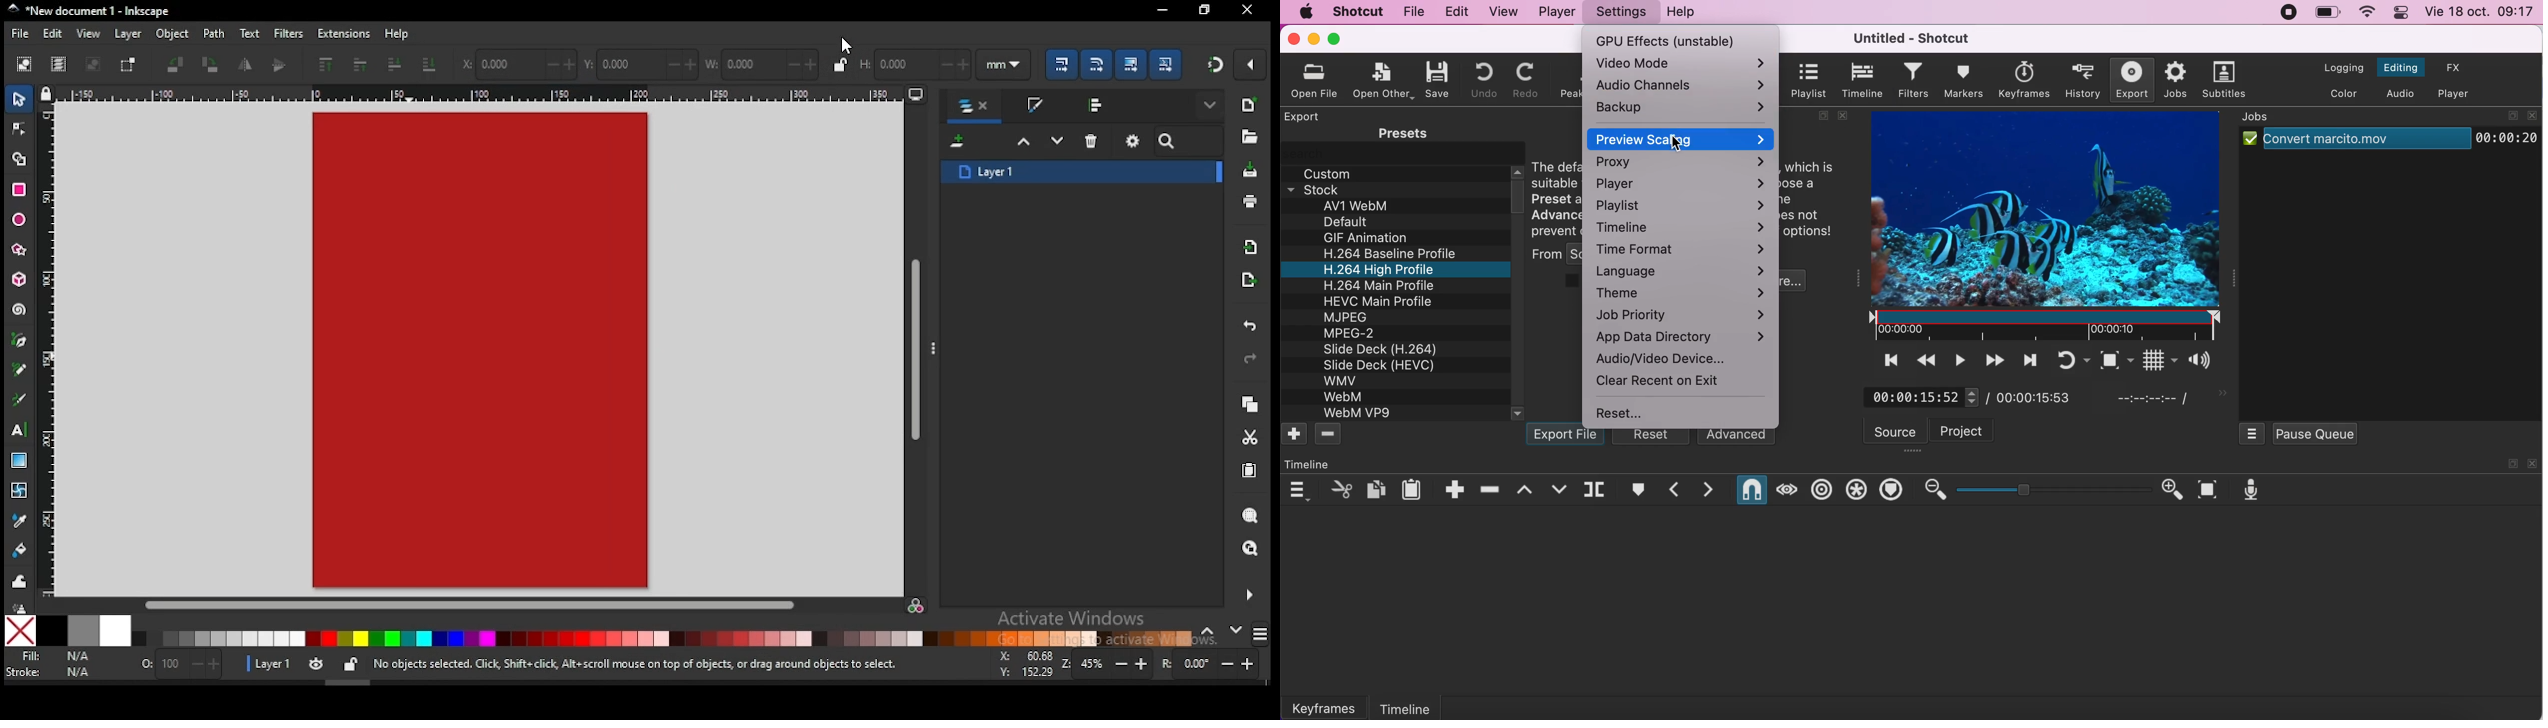 The image size is (2548, 728). I want to click on extensions, so click(344, 34).